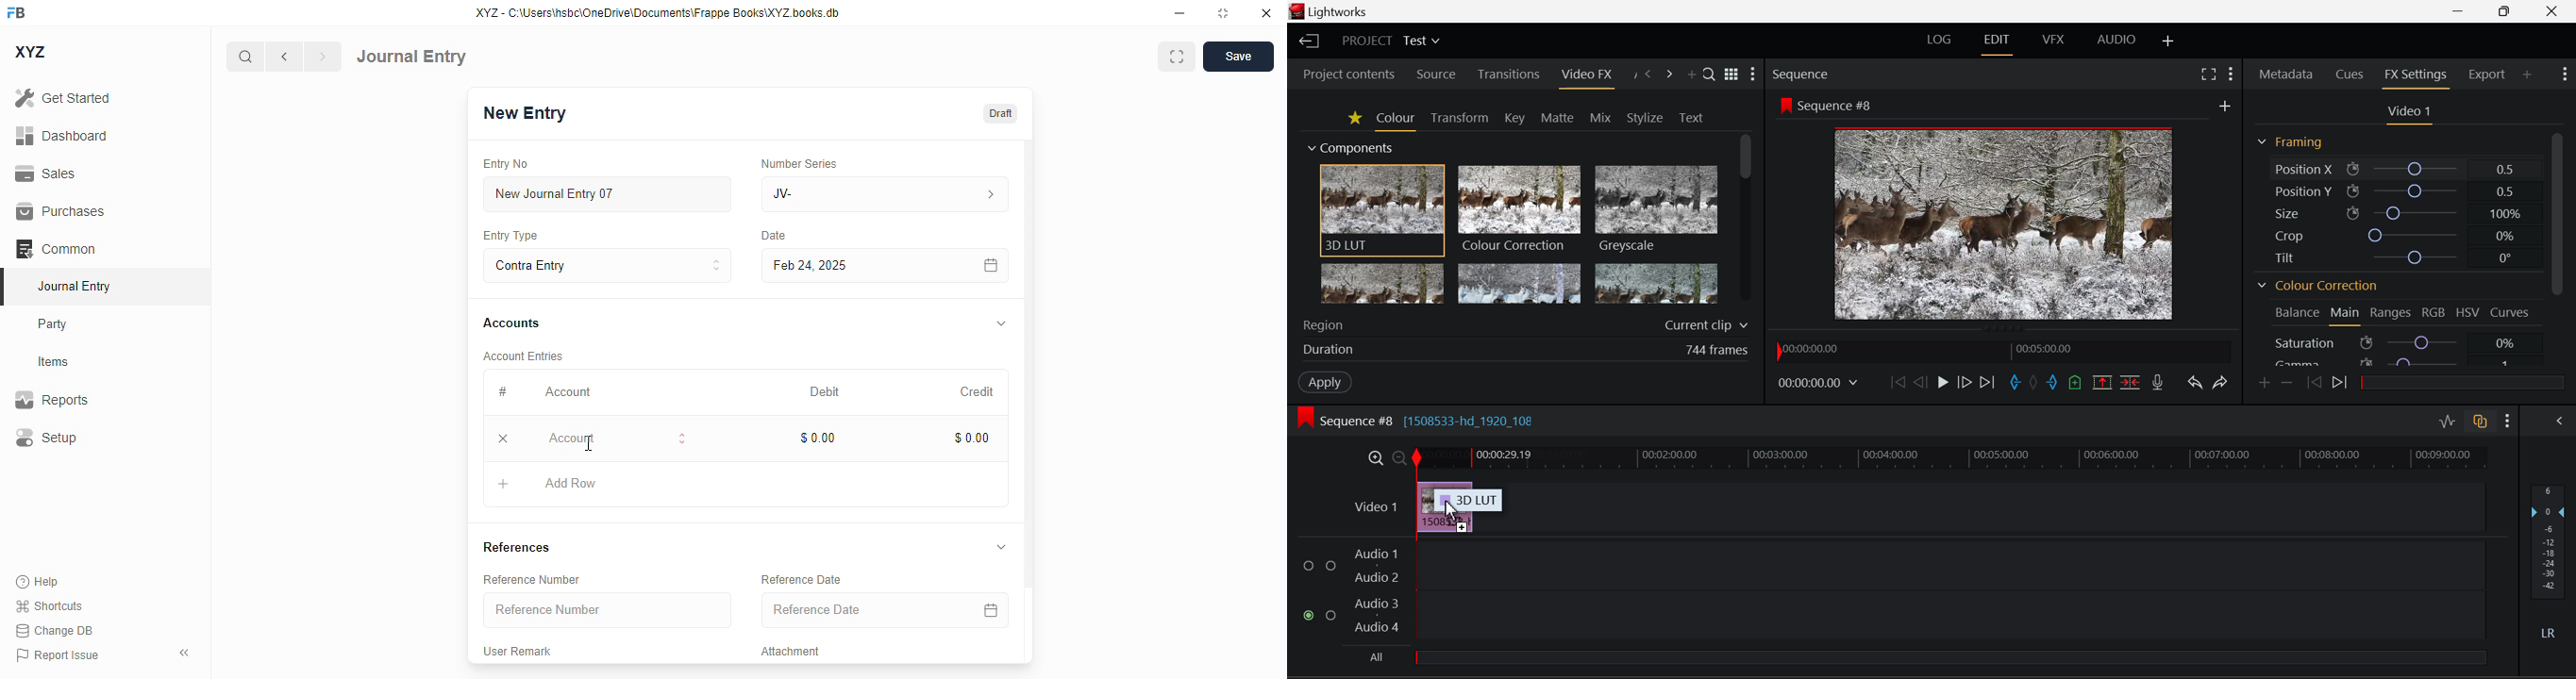  What do you see at coordinates (1988, 384) in the screenshot?
I see `To End` at bounding box center [1988, 384].